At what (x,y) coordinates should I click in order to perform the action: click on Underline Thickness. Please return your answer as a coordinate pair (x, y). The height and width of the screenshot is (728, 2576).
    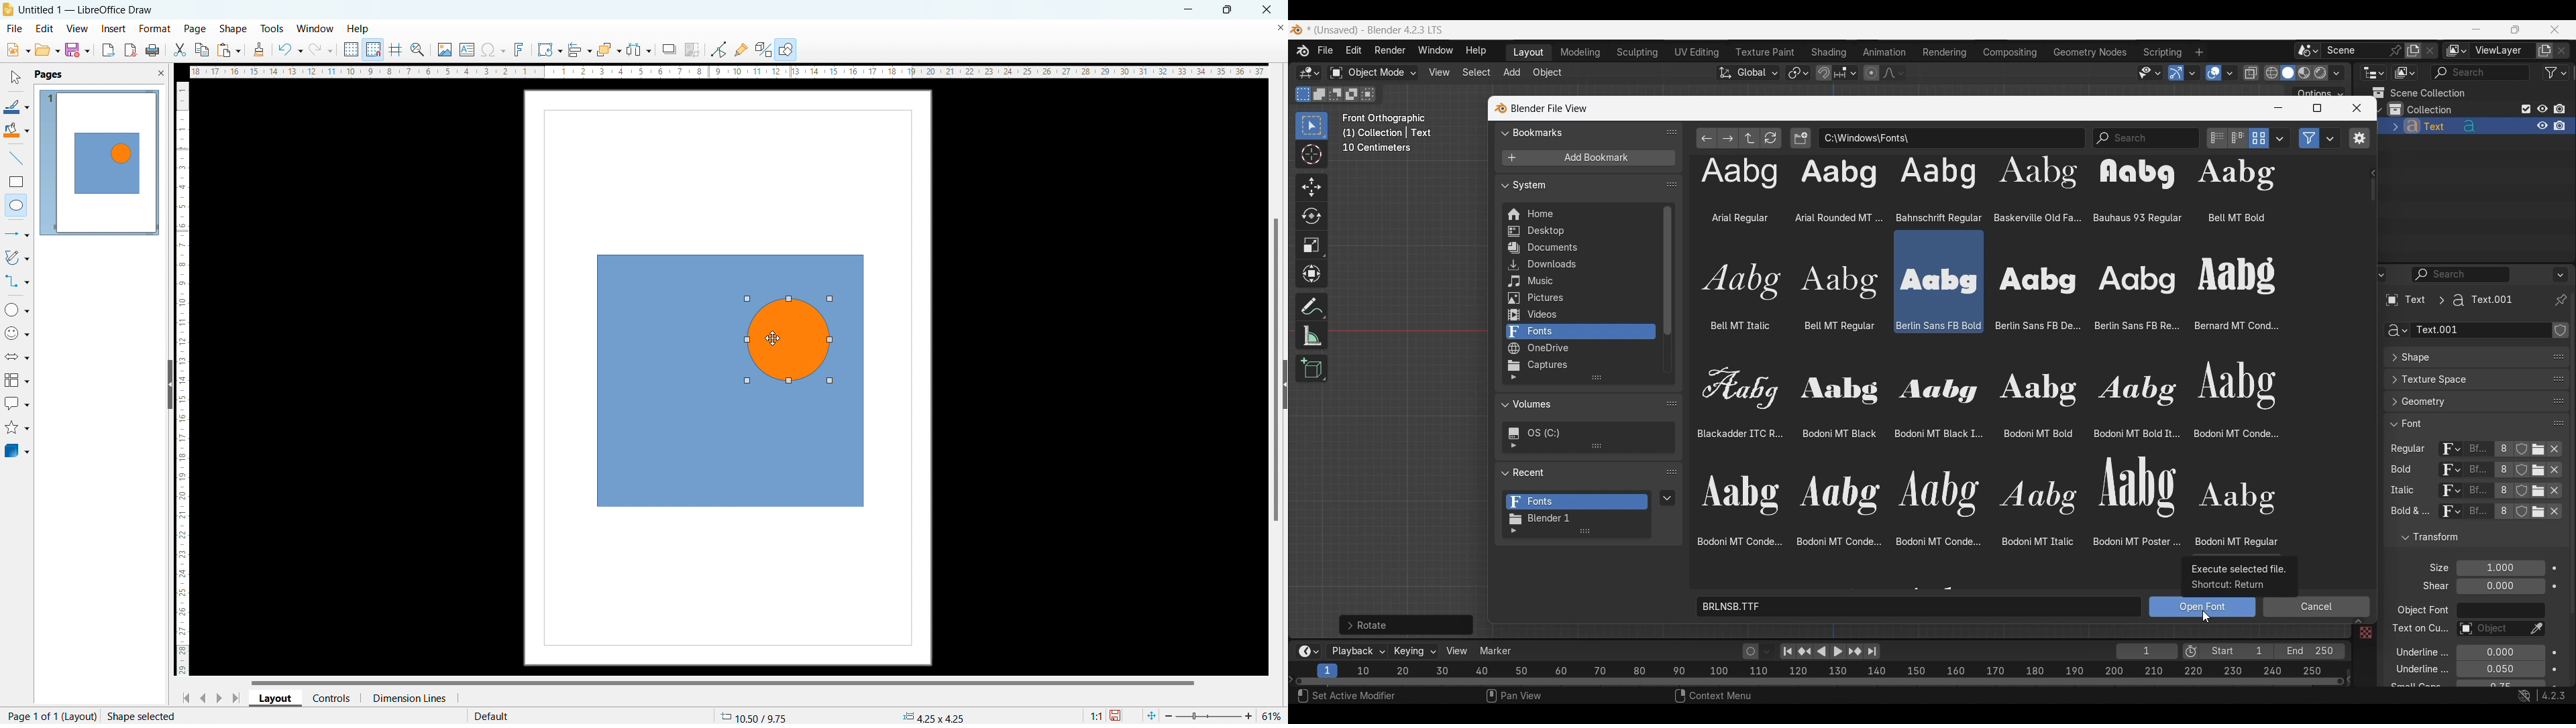
    Looking at the image, I should click on (2500, 670).